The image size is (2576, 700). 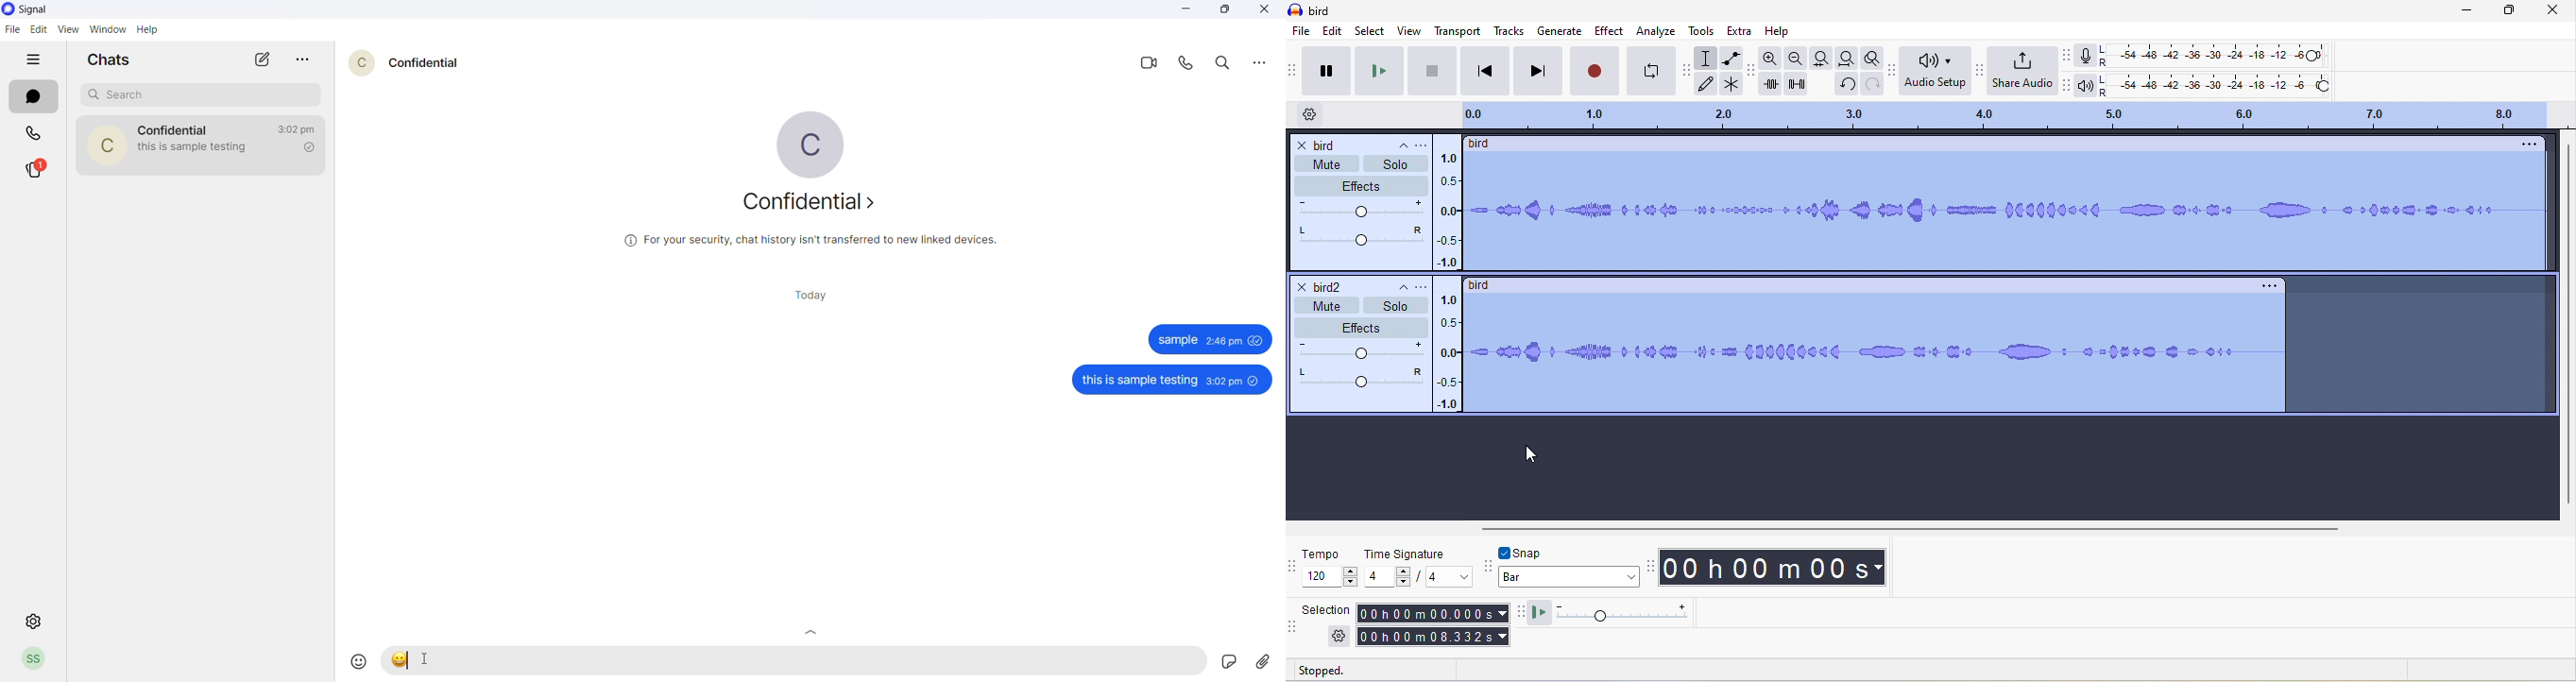 I want to click on collapse, so click(x=1391, y=144).